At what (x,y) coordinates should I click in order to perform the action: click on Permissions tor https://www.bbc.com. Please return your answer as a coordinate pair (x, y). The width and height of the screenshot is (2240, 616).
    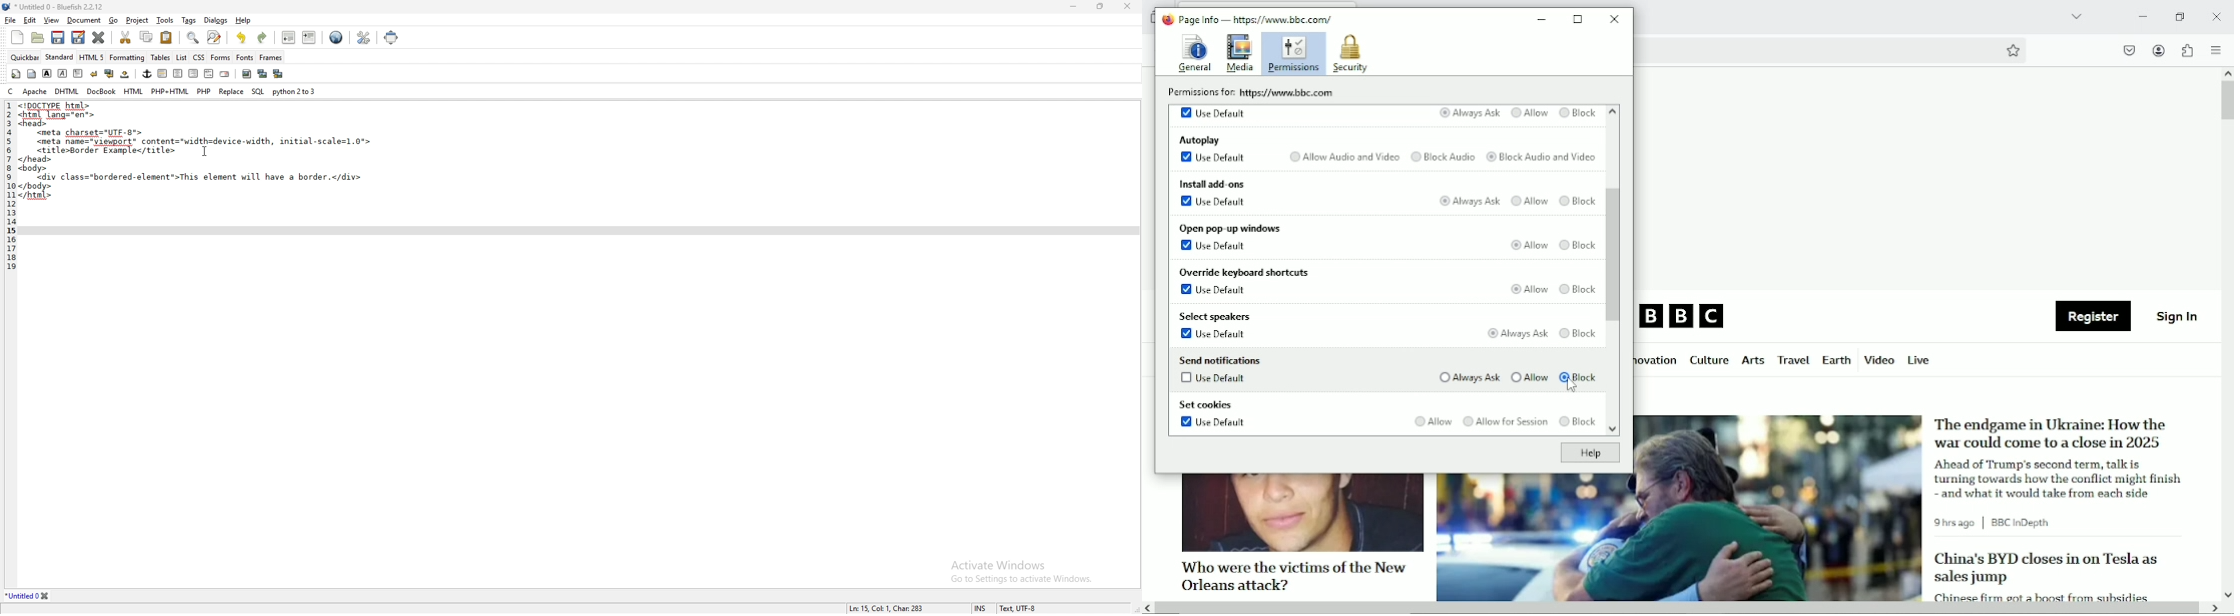
    Looking at the image, I should click on (1255, 92).